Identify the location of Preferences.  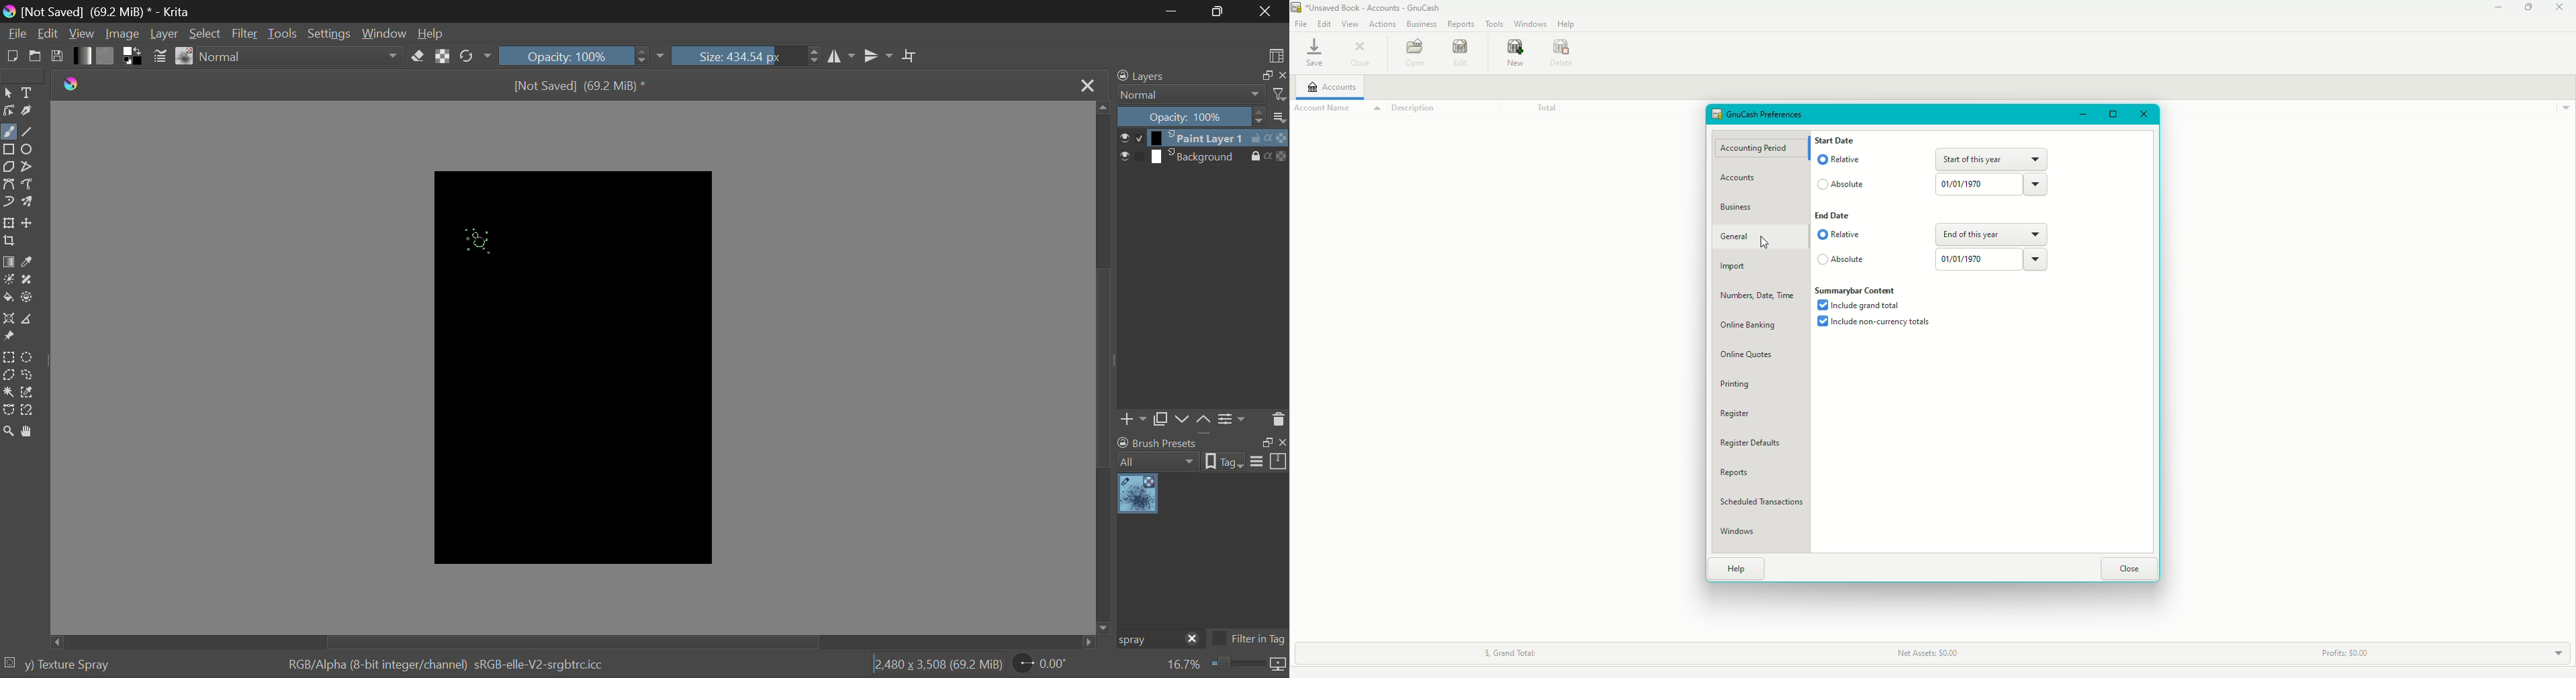
(1759, 115).